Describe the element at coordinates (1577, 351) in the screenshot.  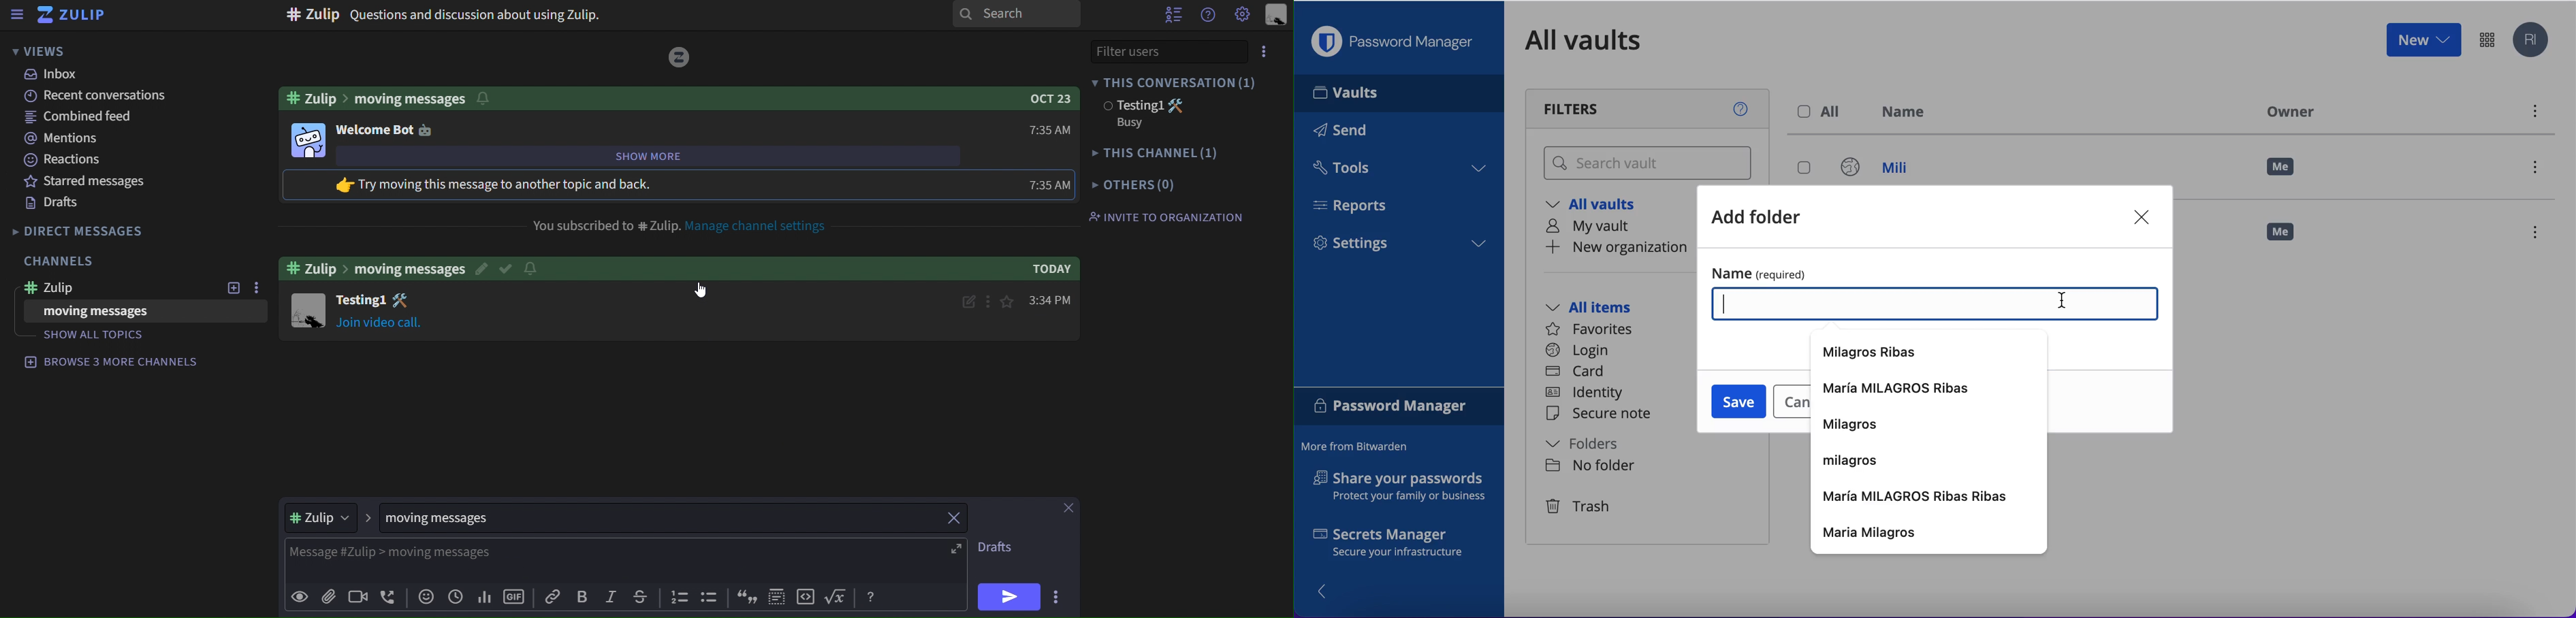
I see `login` at that location.